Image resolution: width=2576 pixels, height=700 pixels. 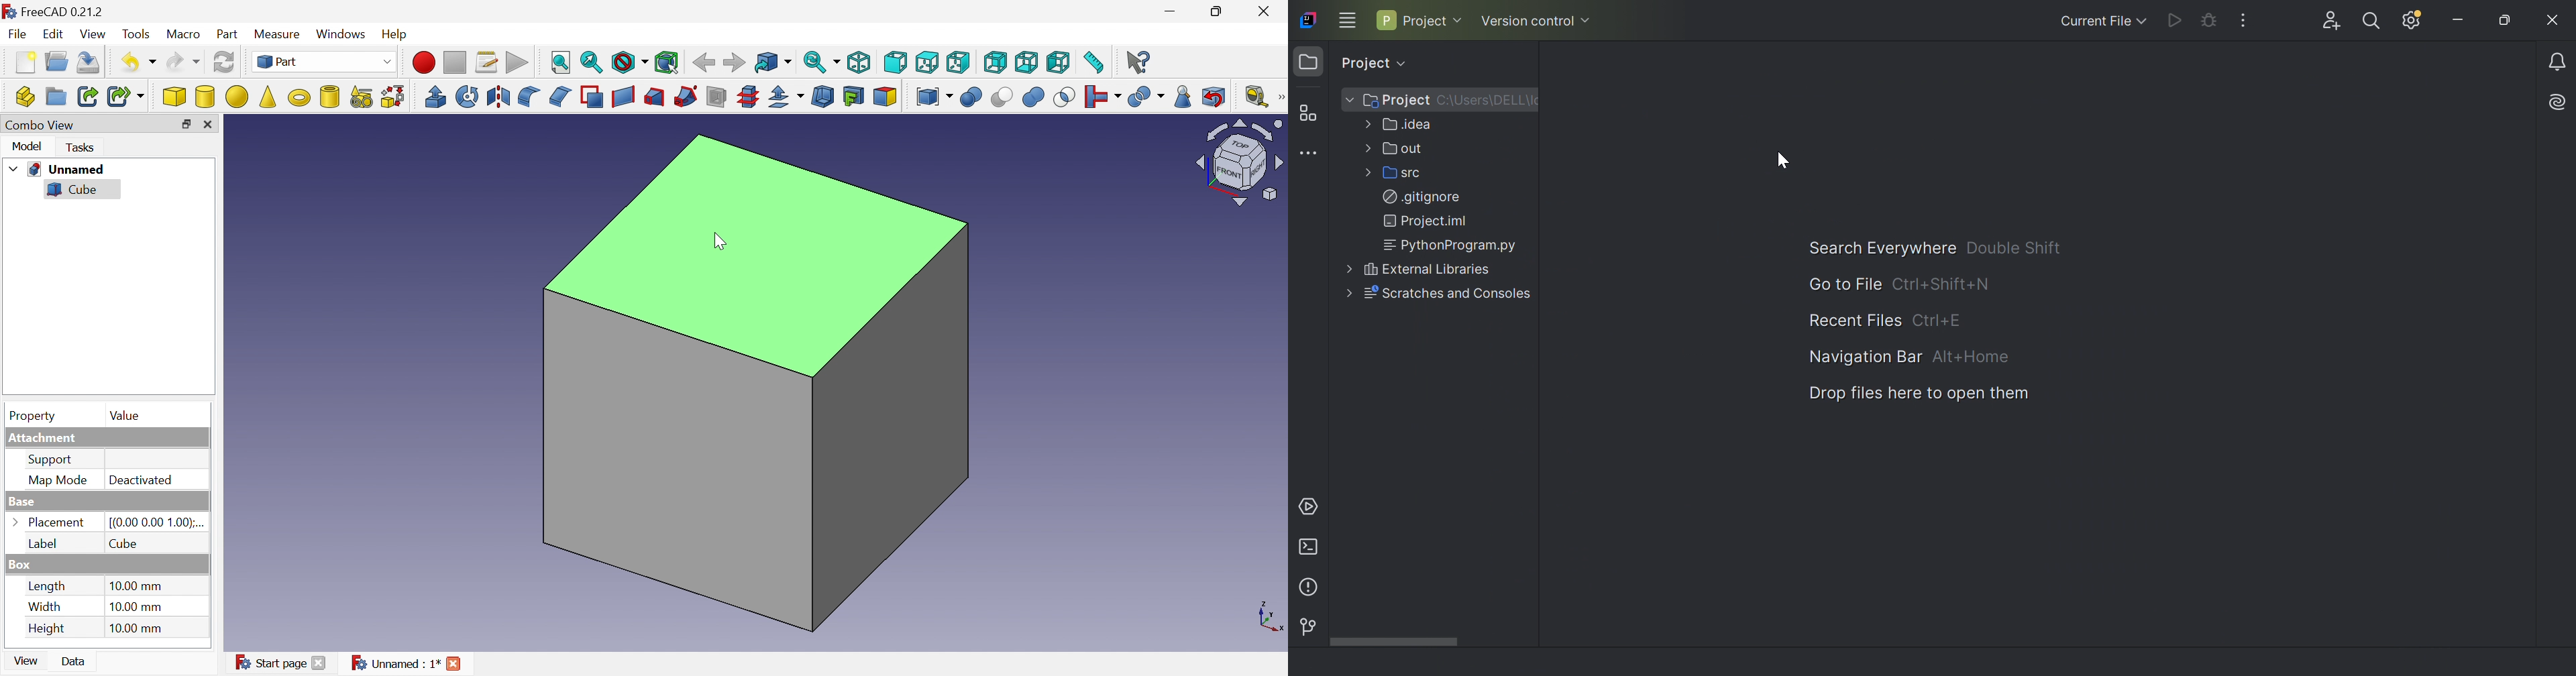 What do you see at coordinates (224, 62) in the screenshot?
I see `Refresh` at bounding box center [224, 62].